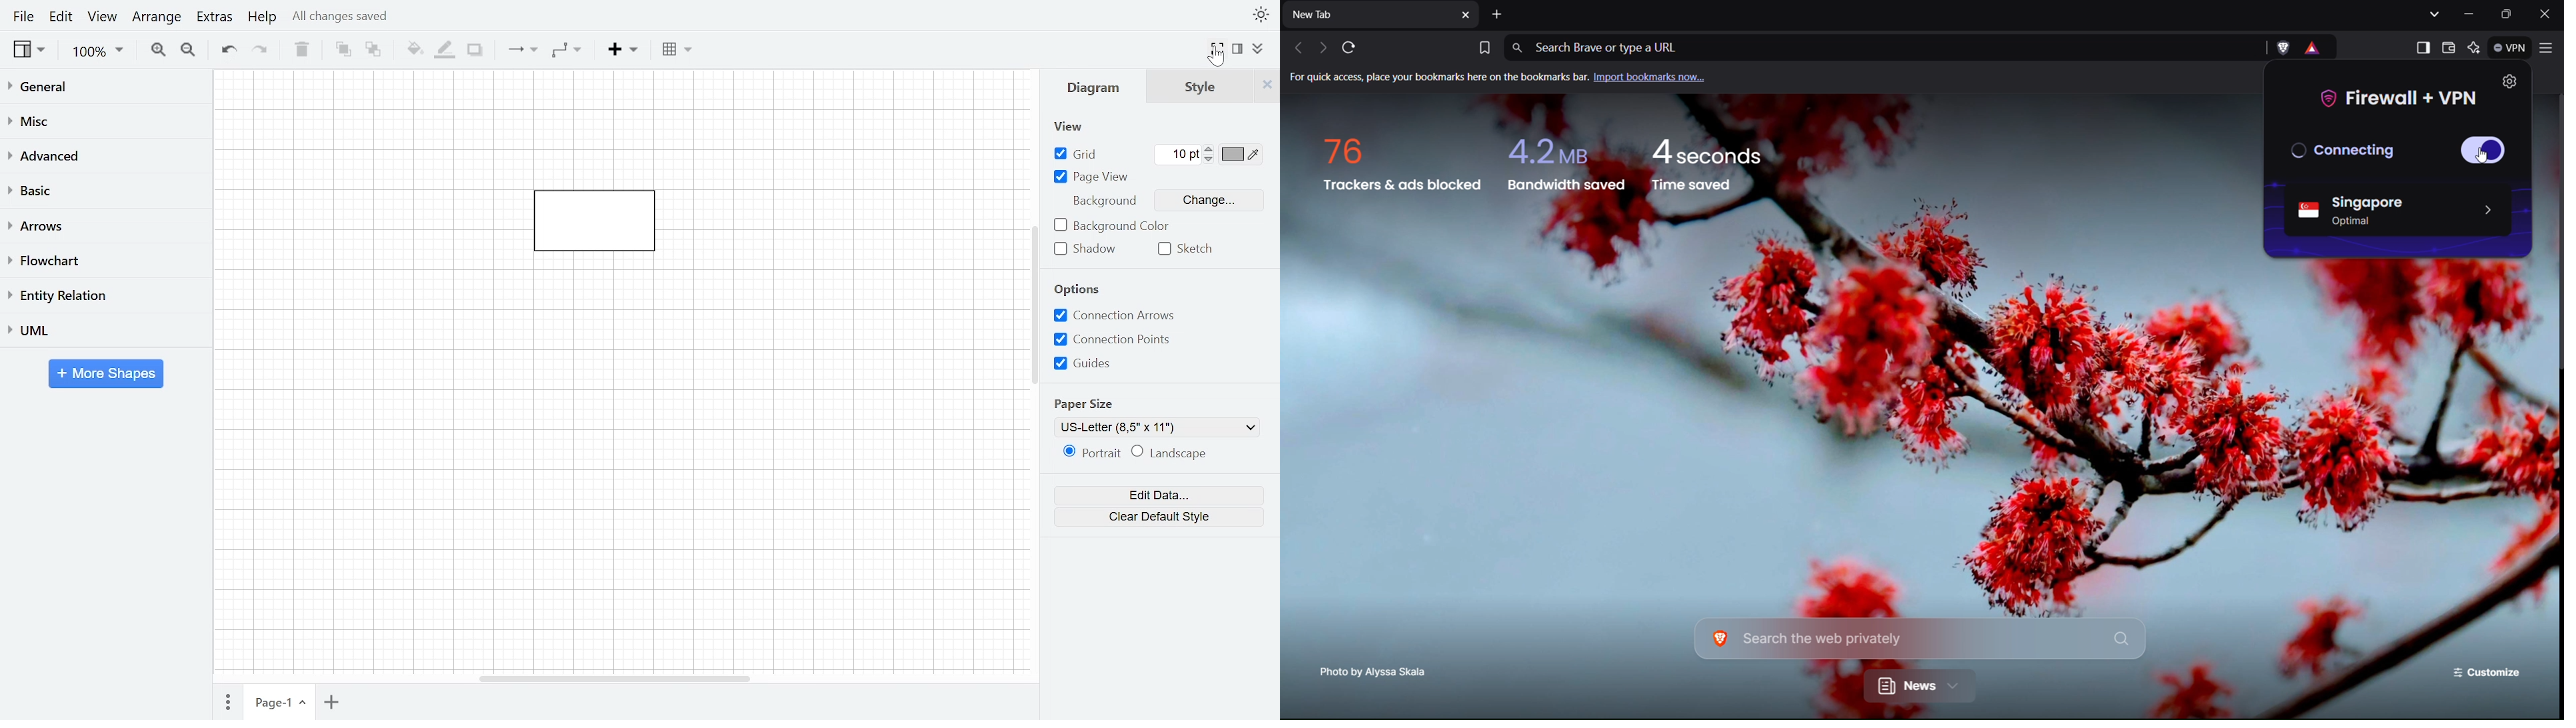 This screenshot has width=2576, height=728. I want to click on To back, so click(373, 51).